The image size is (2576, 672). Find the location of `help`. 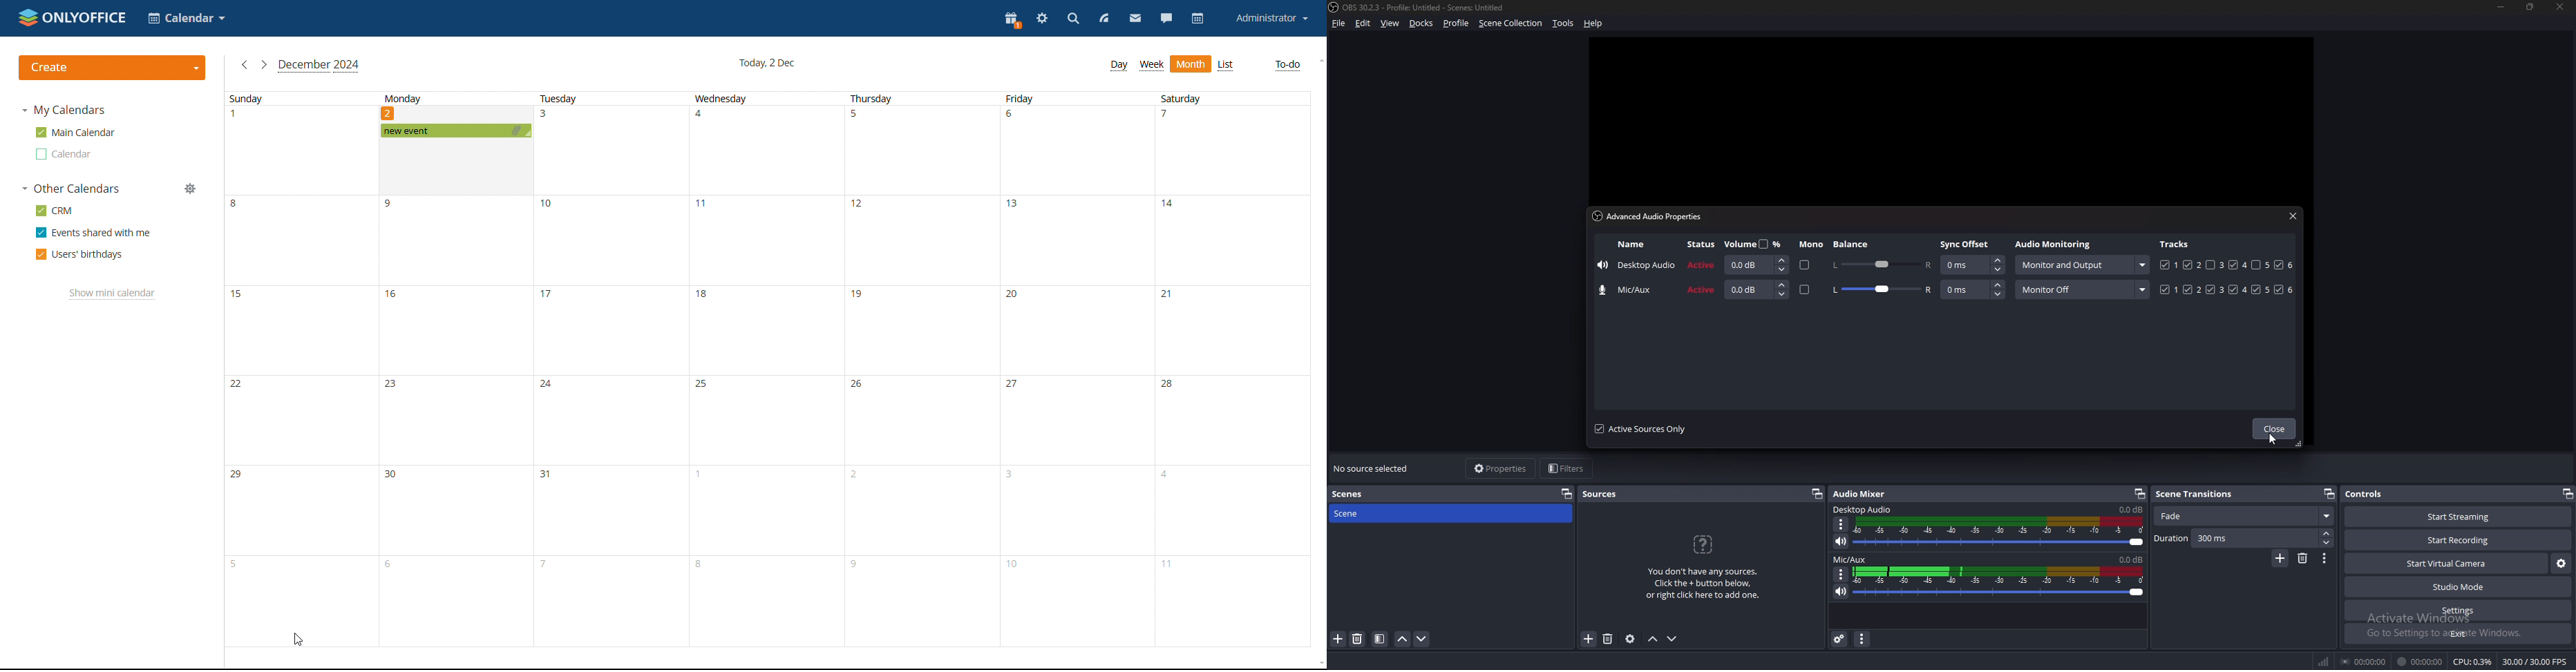

help is located at coordinates (1595, 22).